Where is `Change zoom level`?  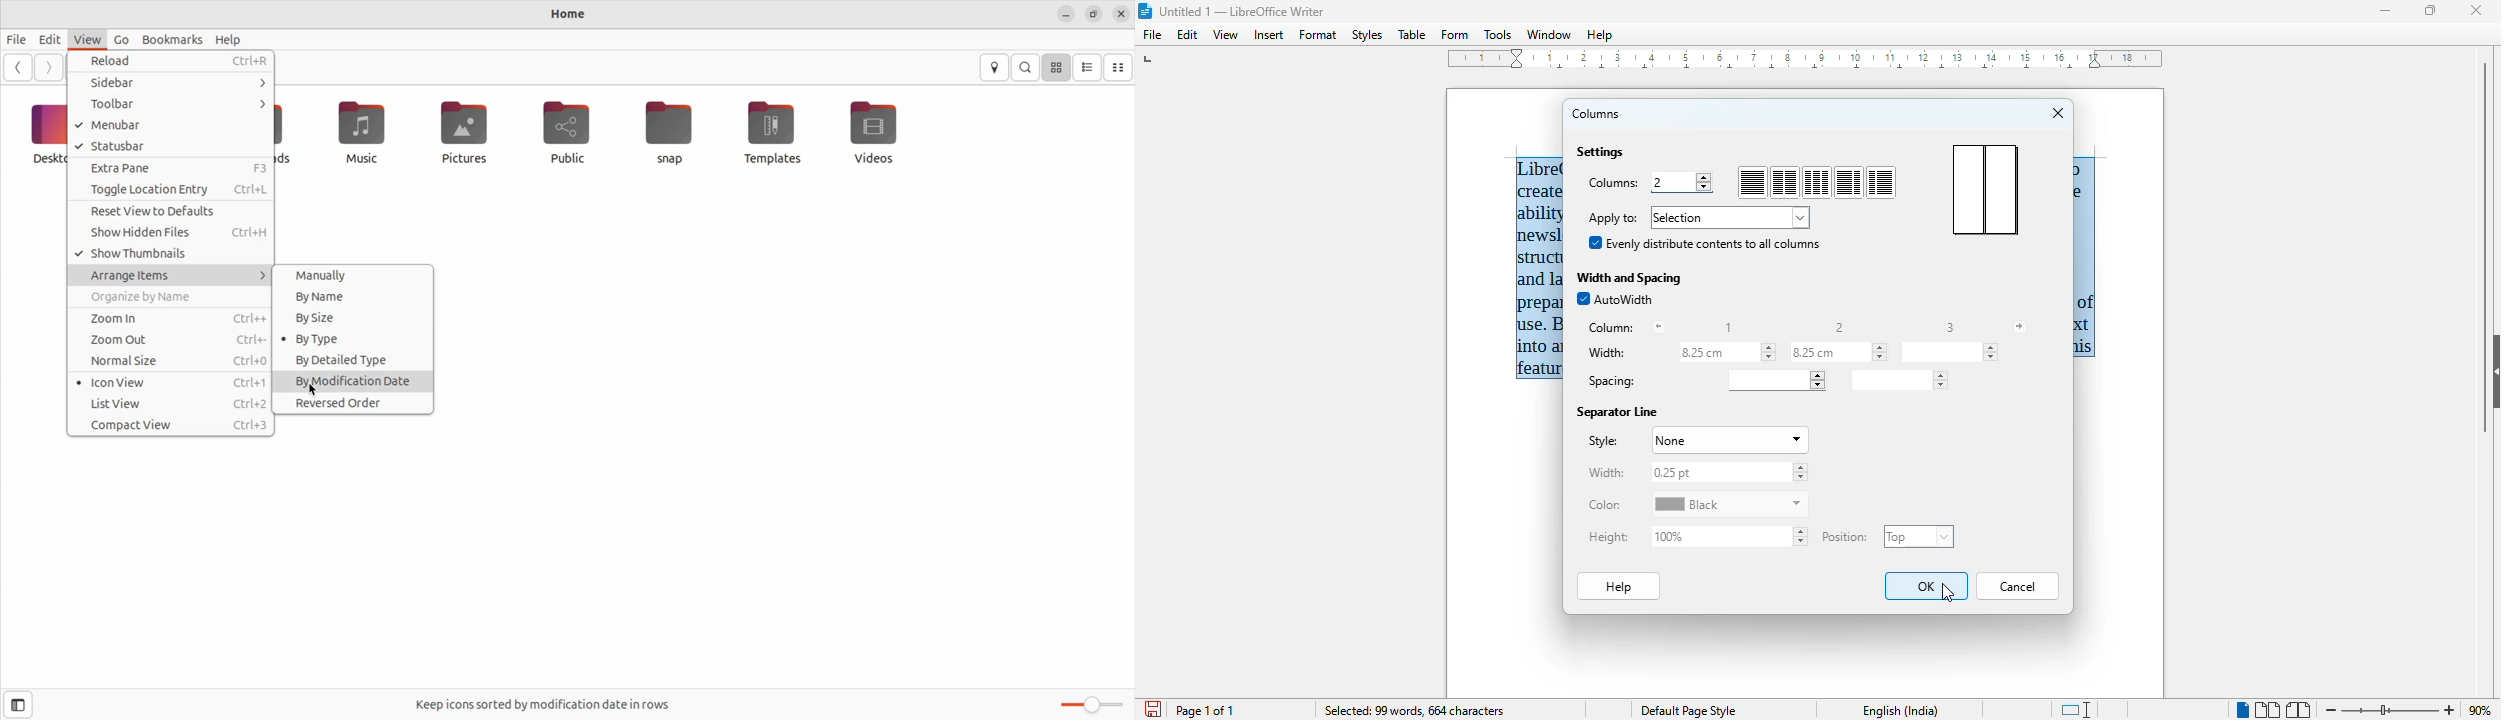
Change zoom level is located at coordinates (2391, 710).